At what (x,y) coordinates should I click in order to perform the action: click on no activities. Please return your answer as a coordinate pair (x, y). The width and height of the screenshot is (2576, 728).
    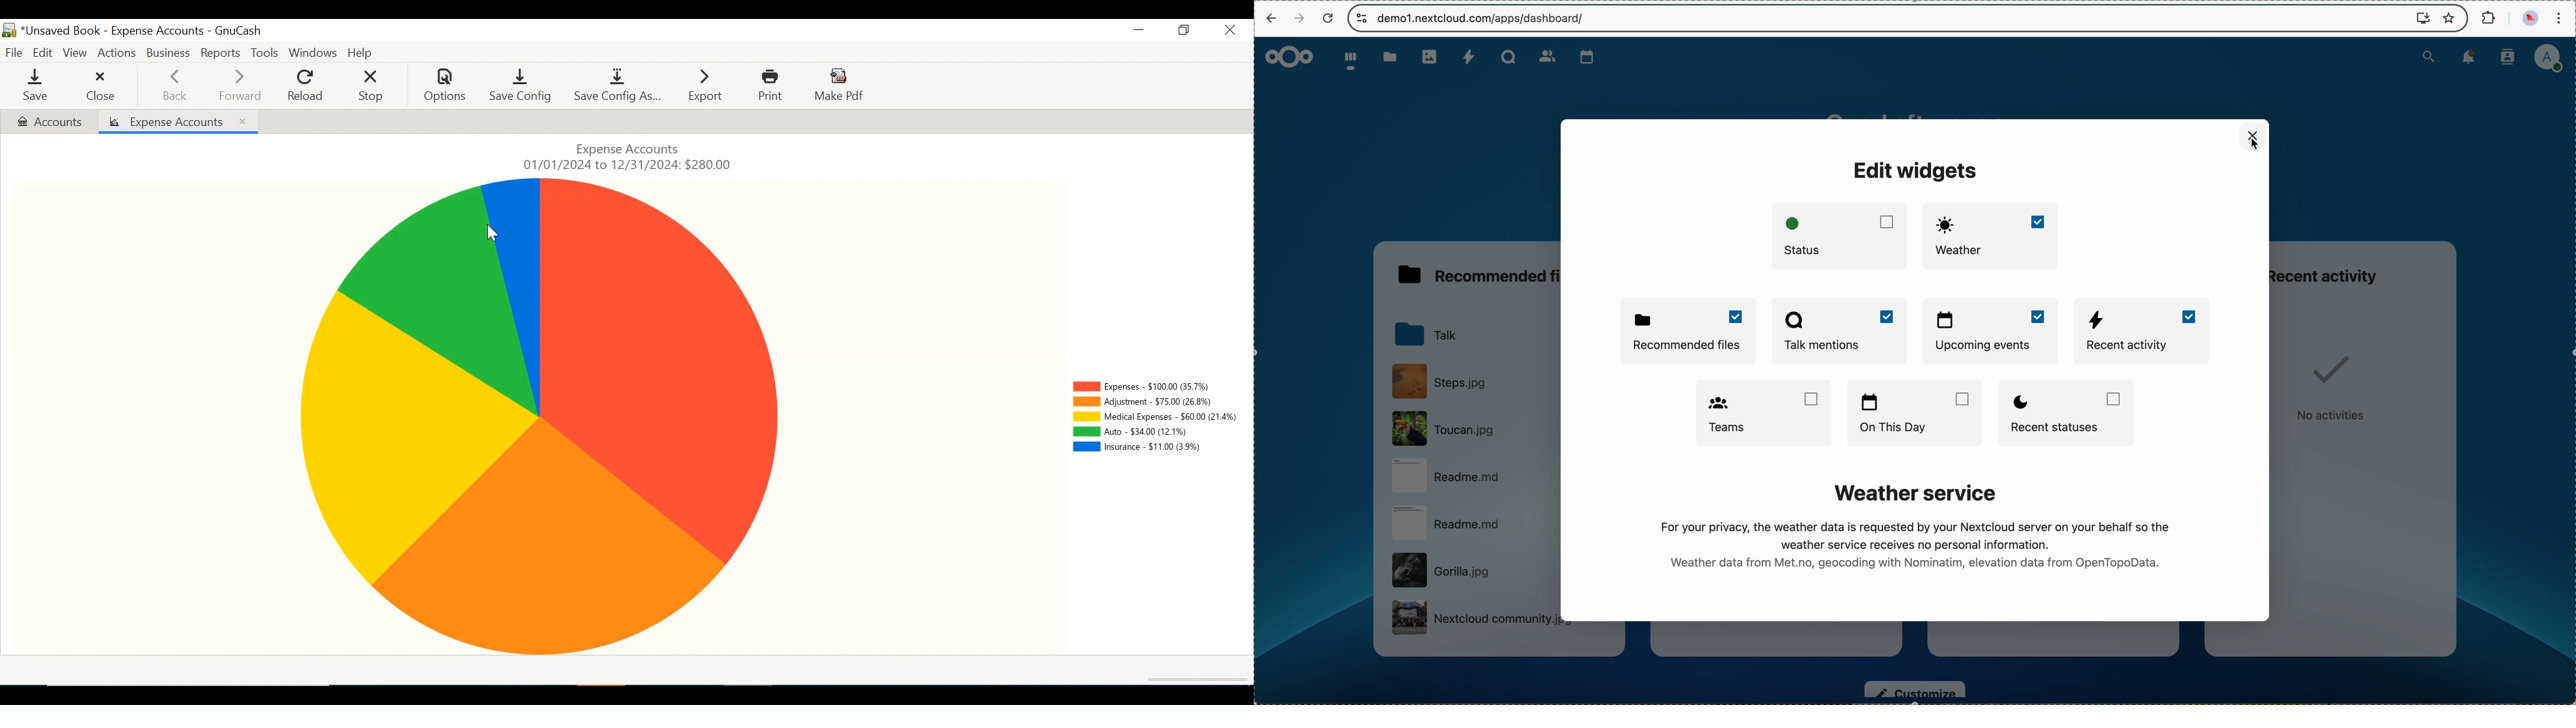
    Looking at the image, I should click on (2333, 383).